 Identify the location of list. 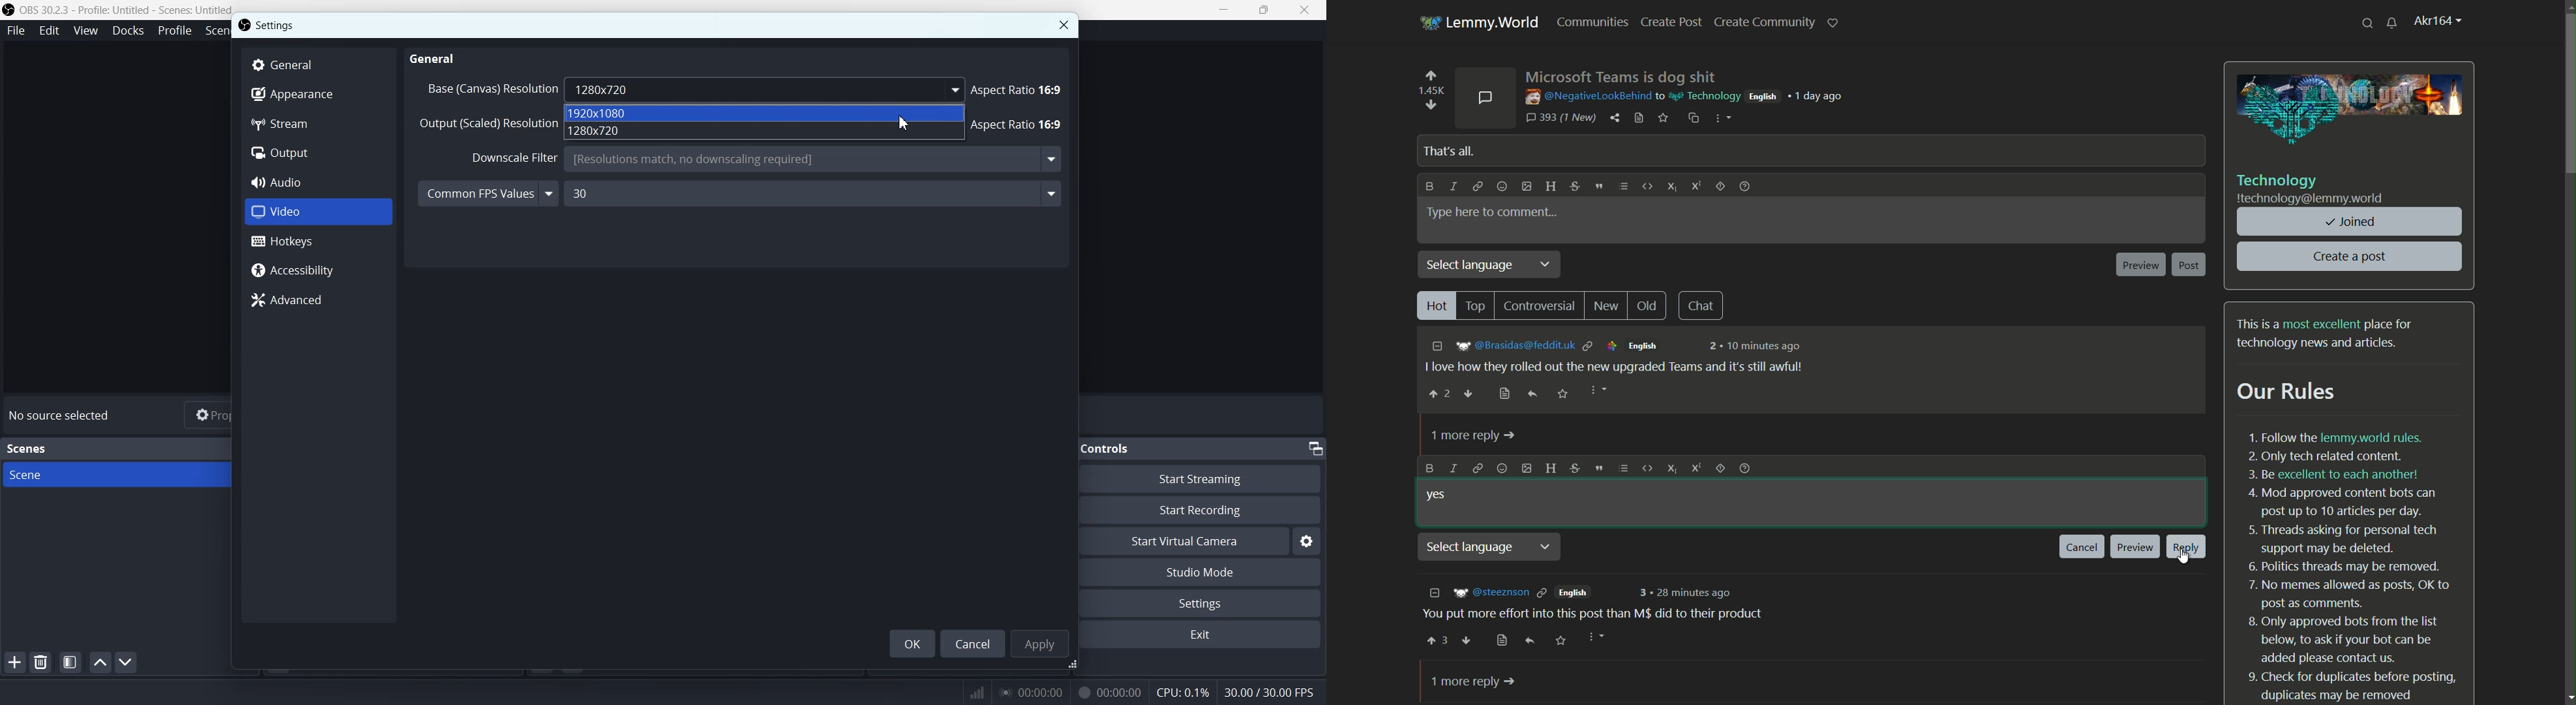
(1621, 469).